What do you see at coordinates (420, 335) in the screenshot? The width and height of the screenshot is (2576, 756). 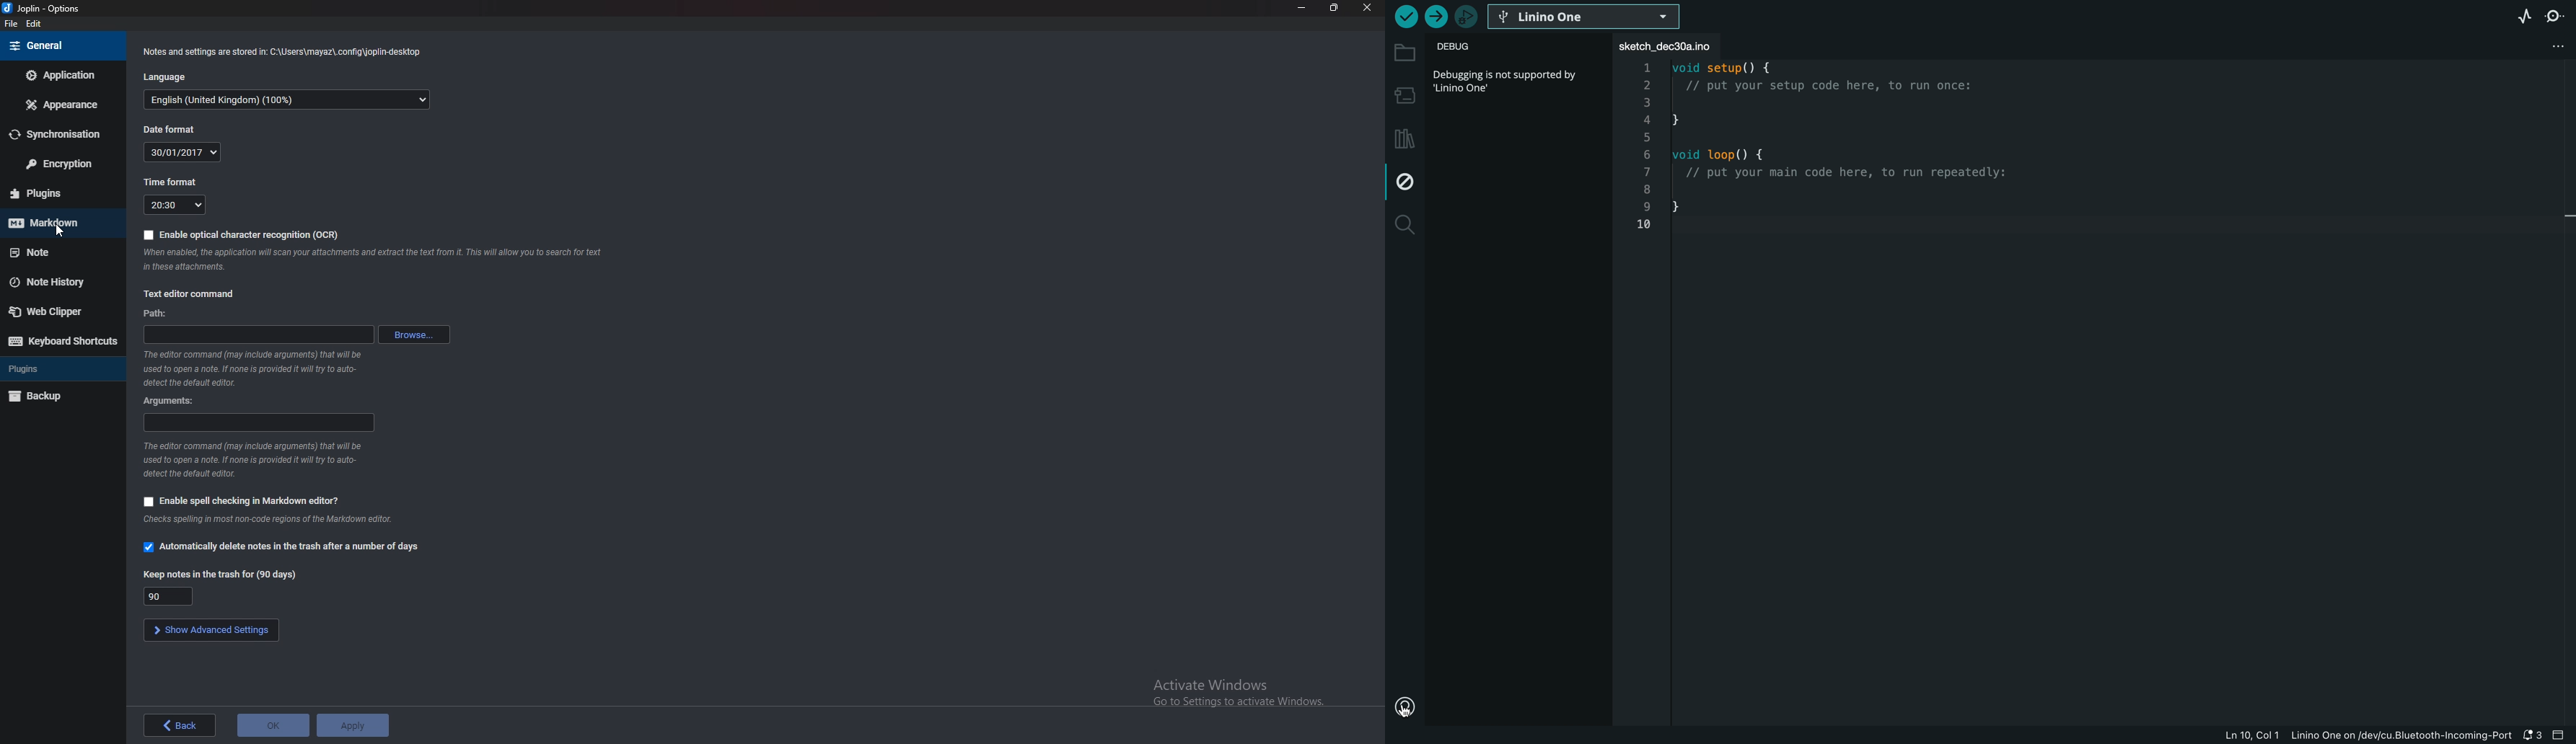 I see `browse` at bounding box center [420, 335].